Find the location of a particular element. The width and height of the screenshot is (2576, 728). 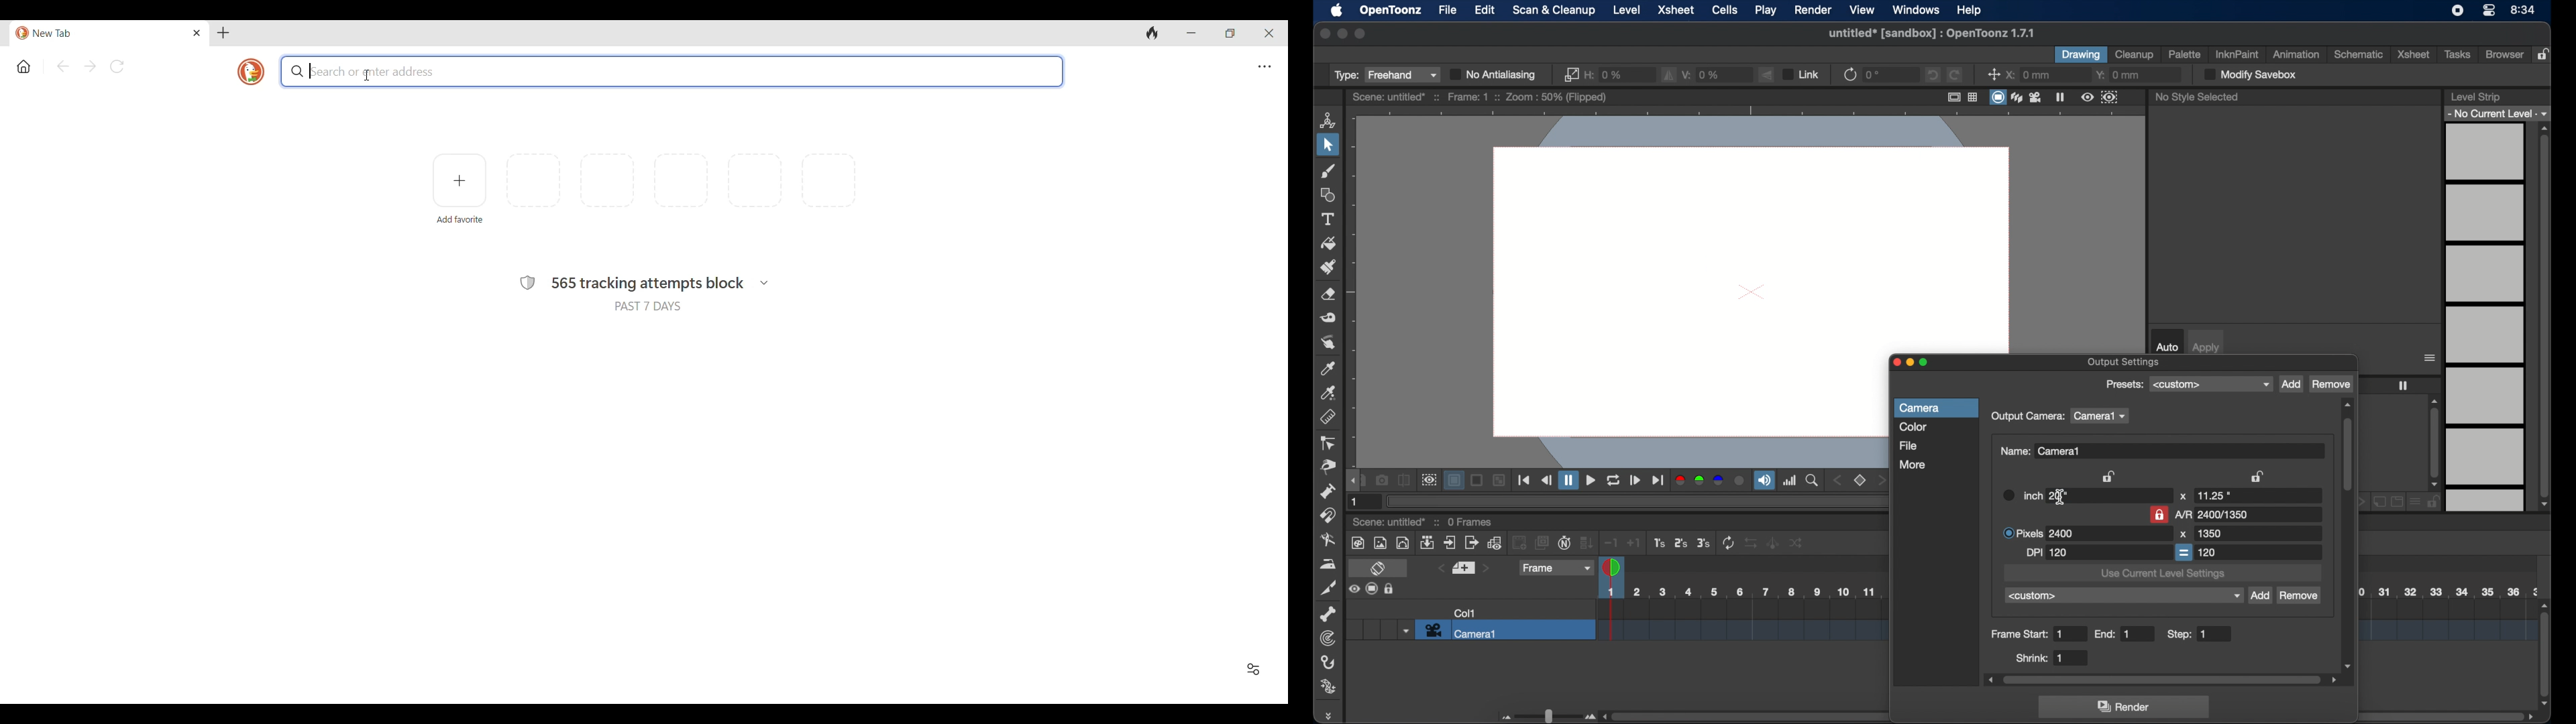

 is located at coordinates (1372, 589).